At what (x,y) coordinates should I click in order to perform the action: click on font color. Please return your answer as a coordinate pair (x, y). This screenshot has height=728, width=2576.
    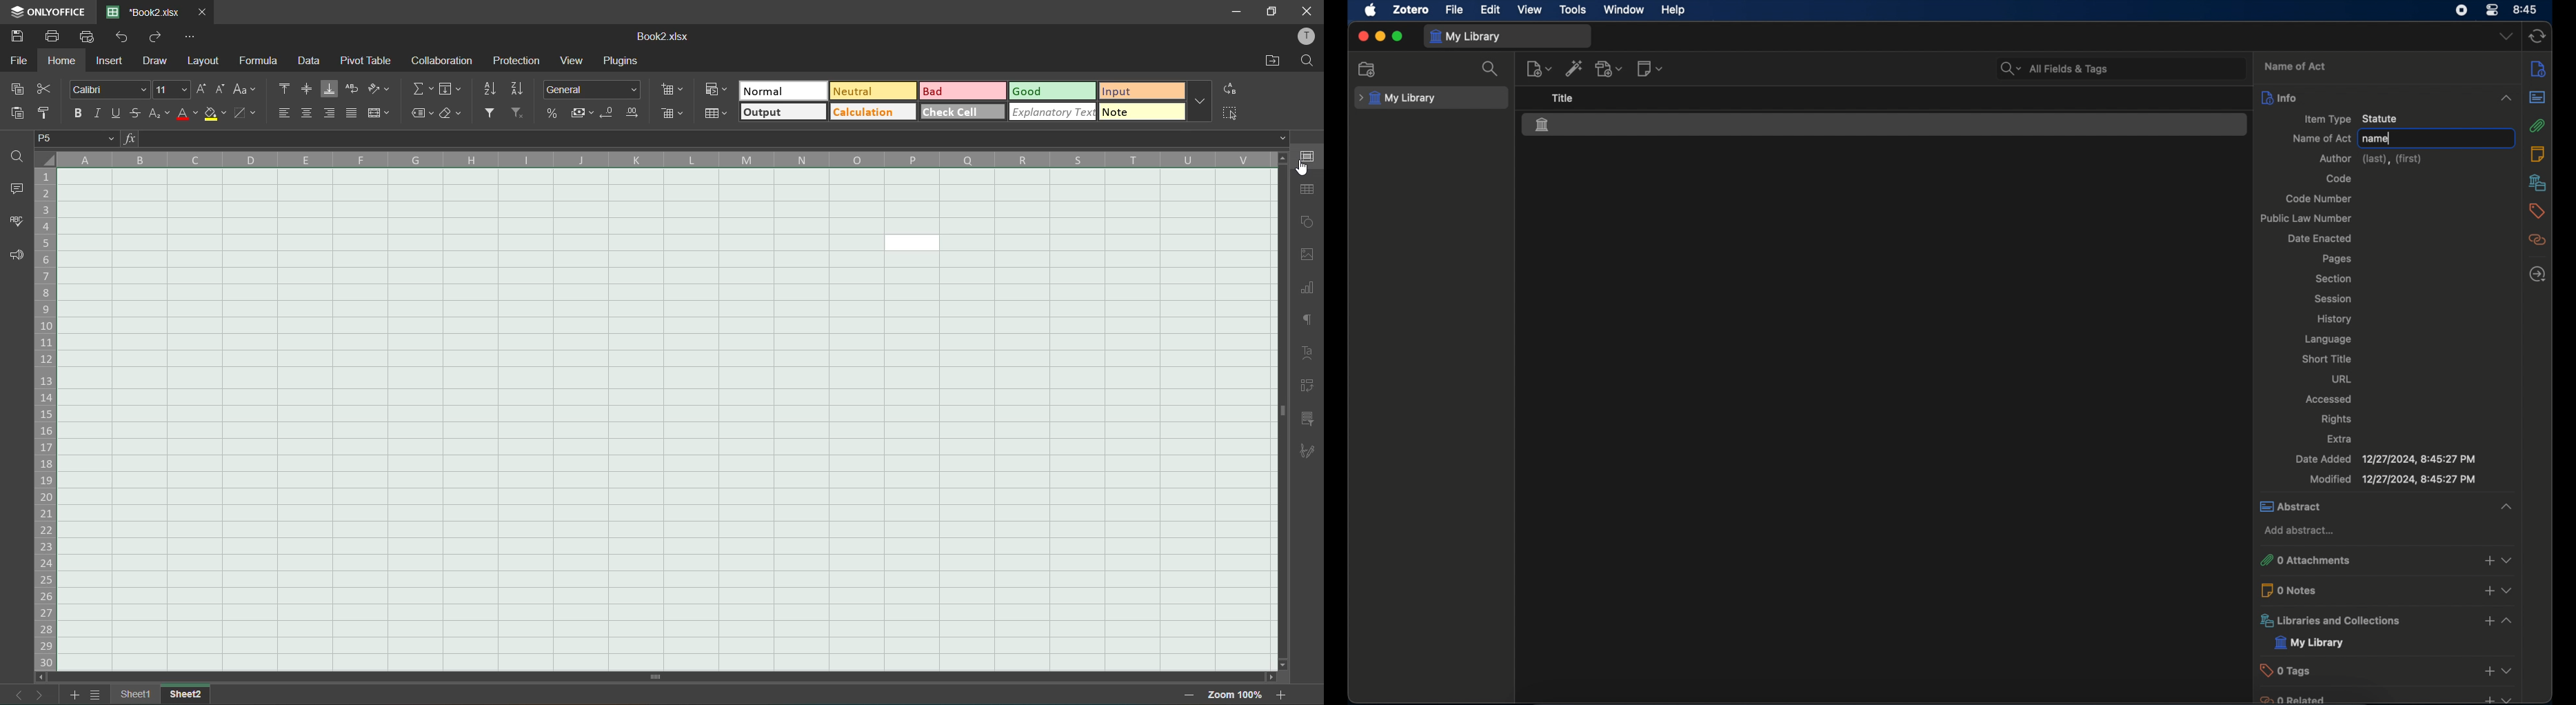
    Looking at the image, I should click on (186, 117).